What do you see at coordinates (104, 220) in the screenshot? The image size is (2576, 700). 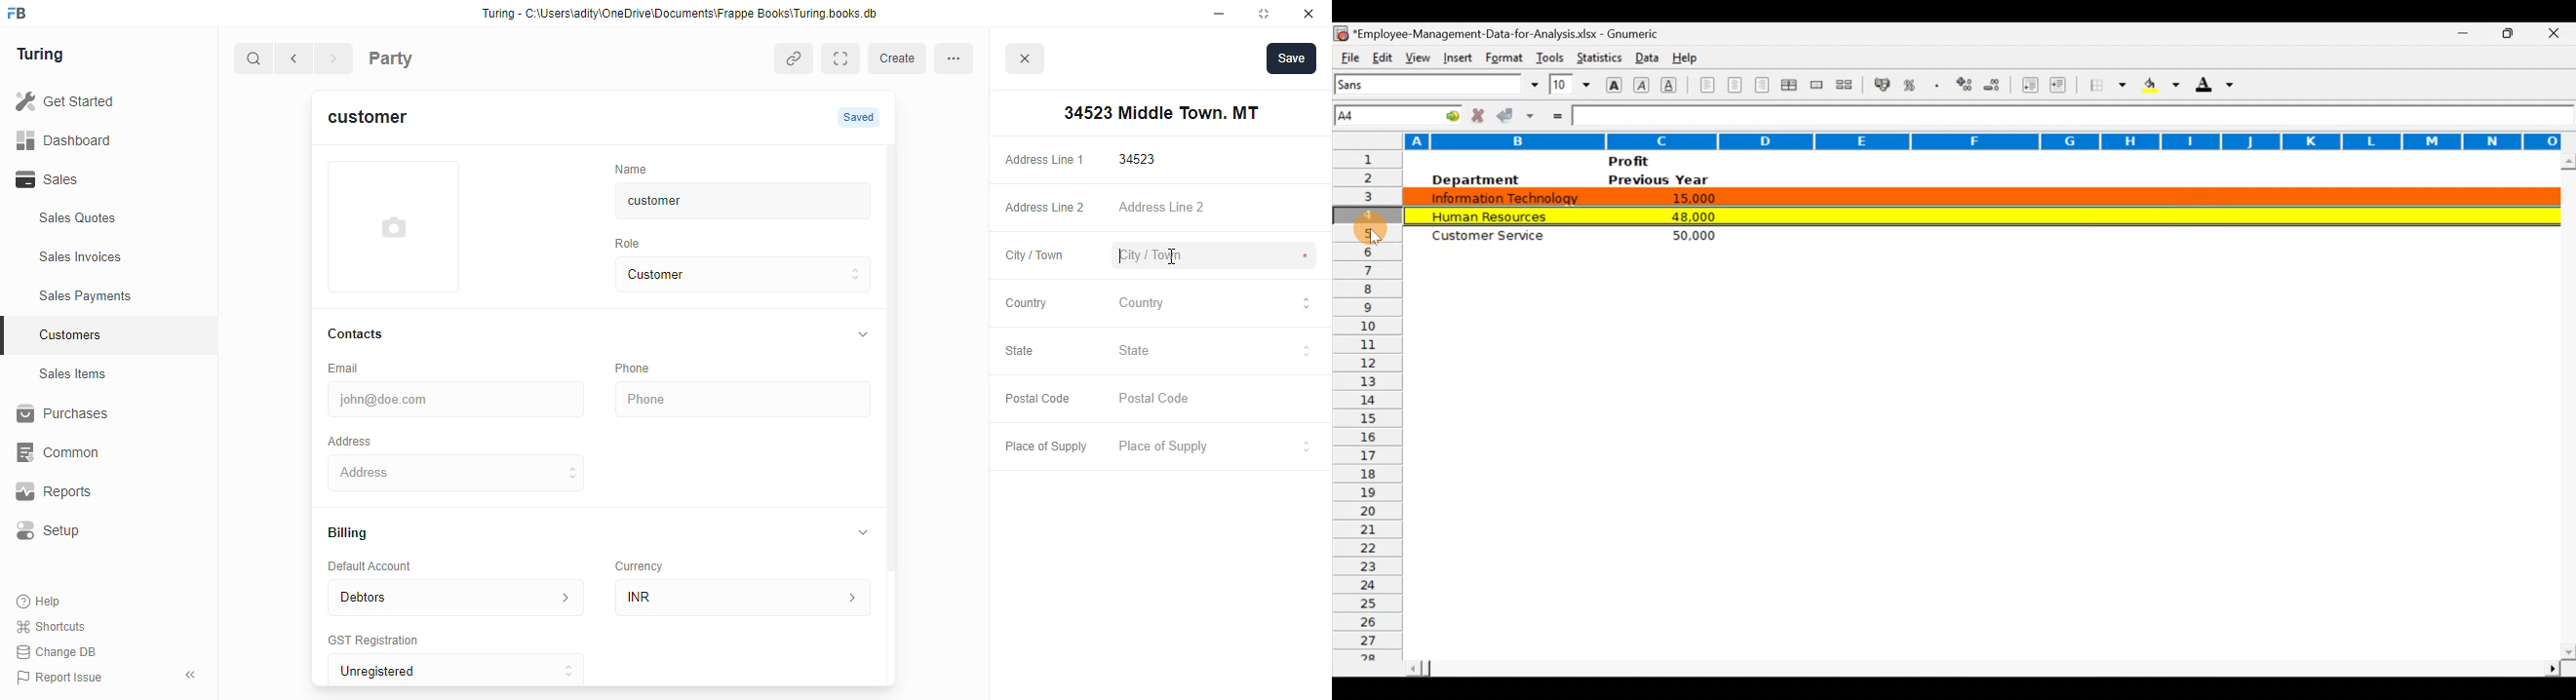 I see `Sales Quotes` at bounding box center [104, 220].